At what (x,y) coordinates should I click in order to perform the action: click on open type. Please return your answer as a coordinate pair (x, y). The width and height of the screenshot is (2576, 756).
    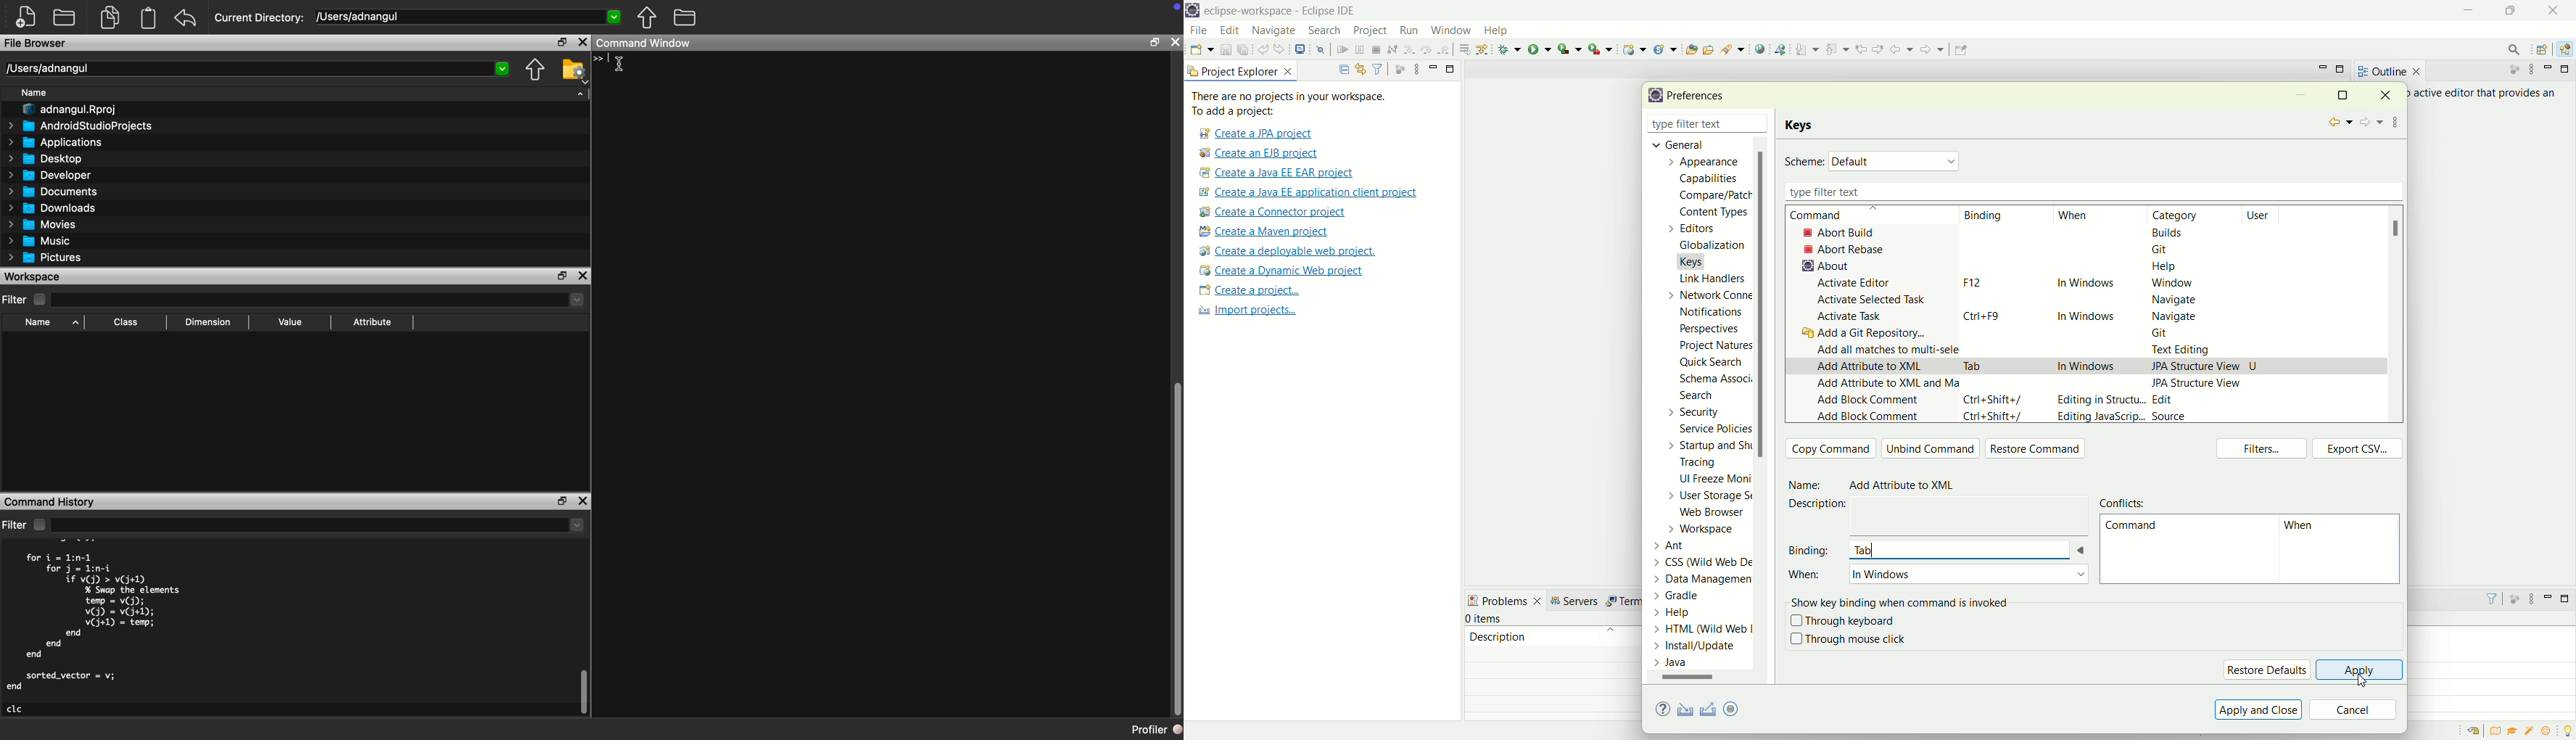
    Looking at the image, I should click on (1690, 49).